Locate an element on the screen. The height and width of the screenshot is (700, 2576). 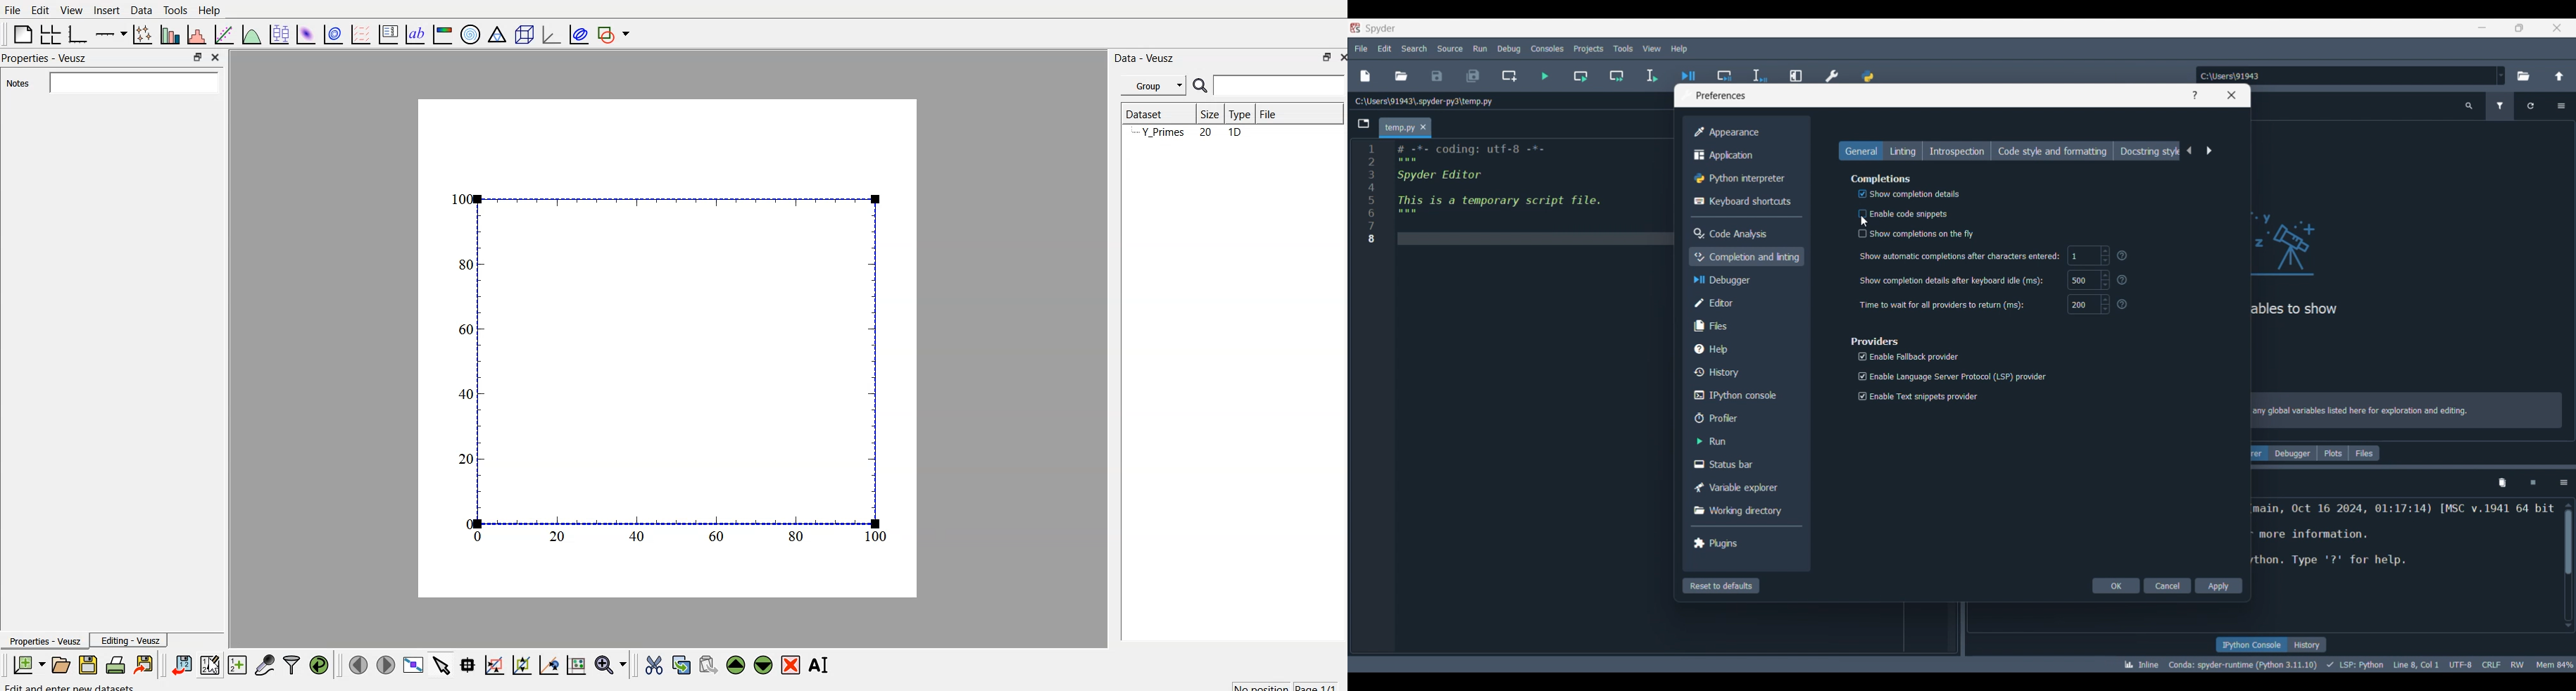
Run selection/current line is located at coordinates (1652, 76).